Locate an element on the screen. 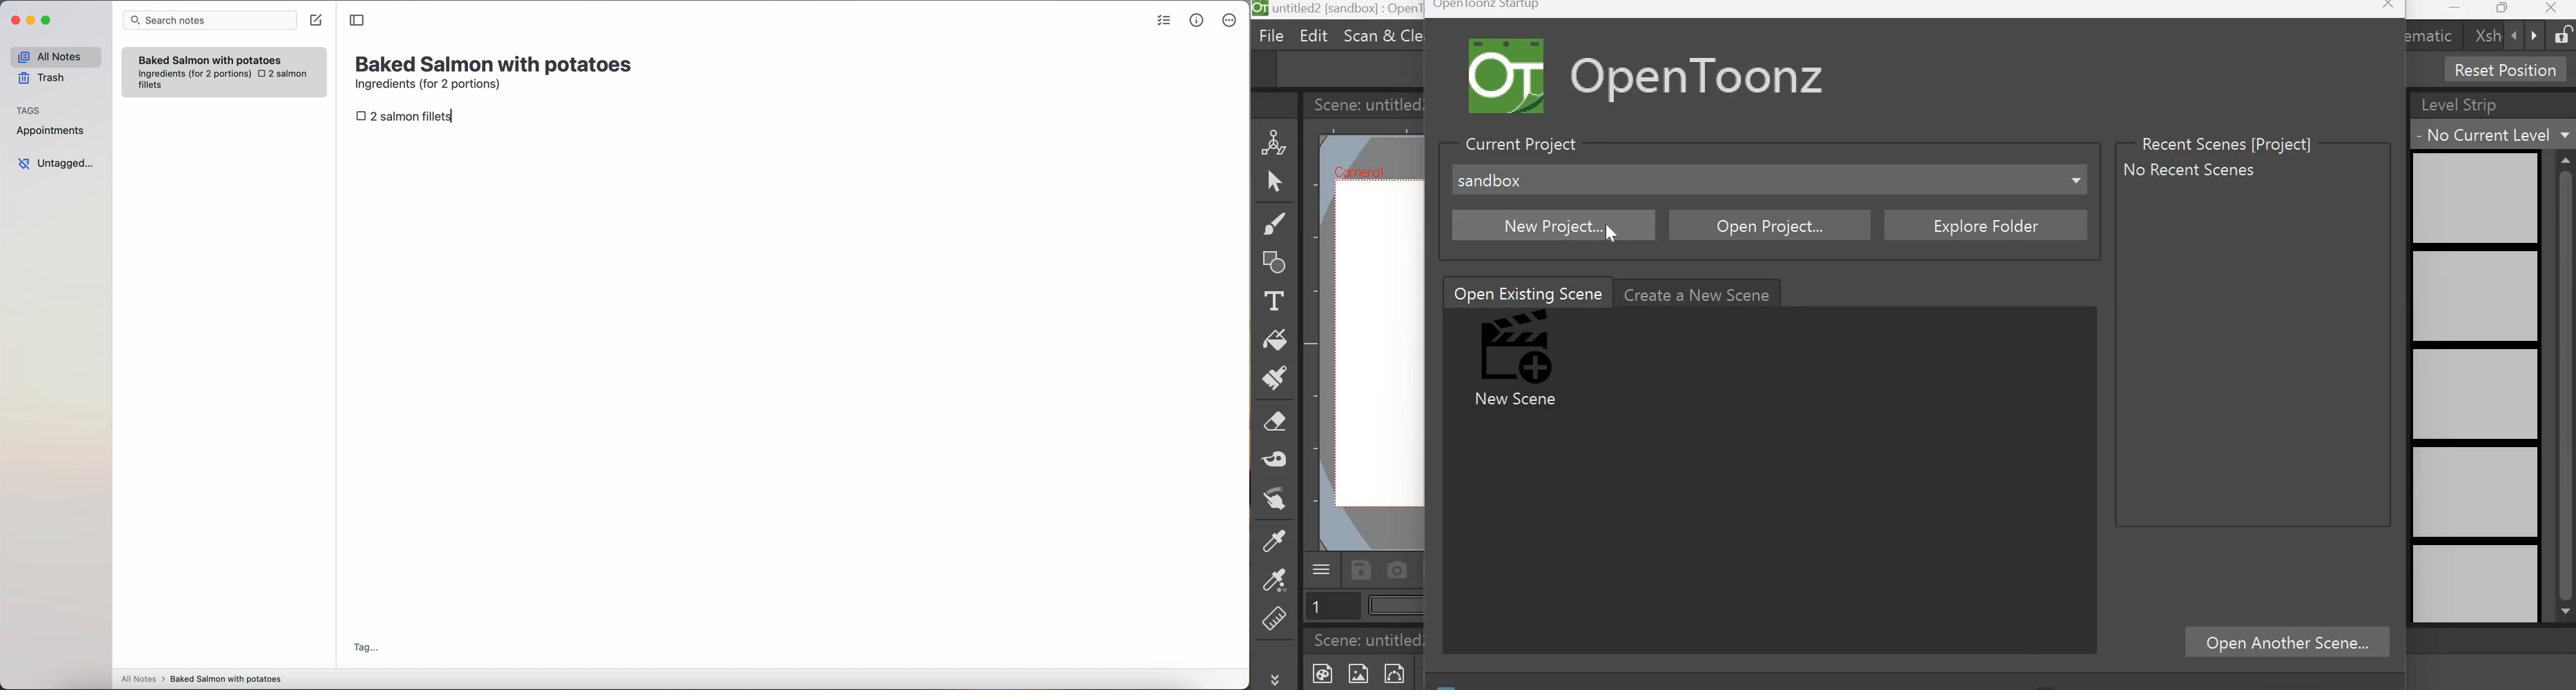 This screenshot has height=700, width=2576. xsh is located at coordinates (2470, 37).